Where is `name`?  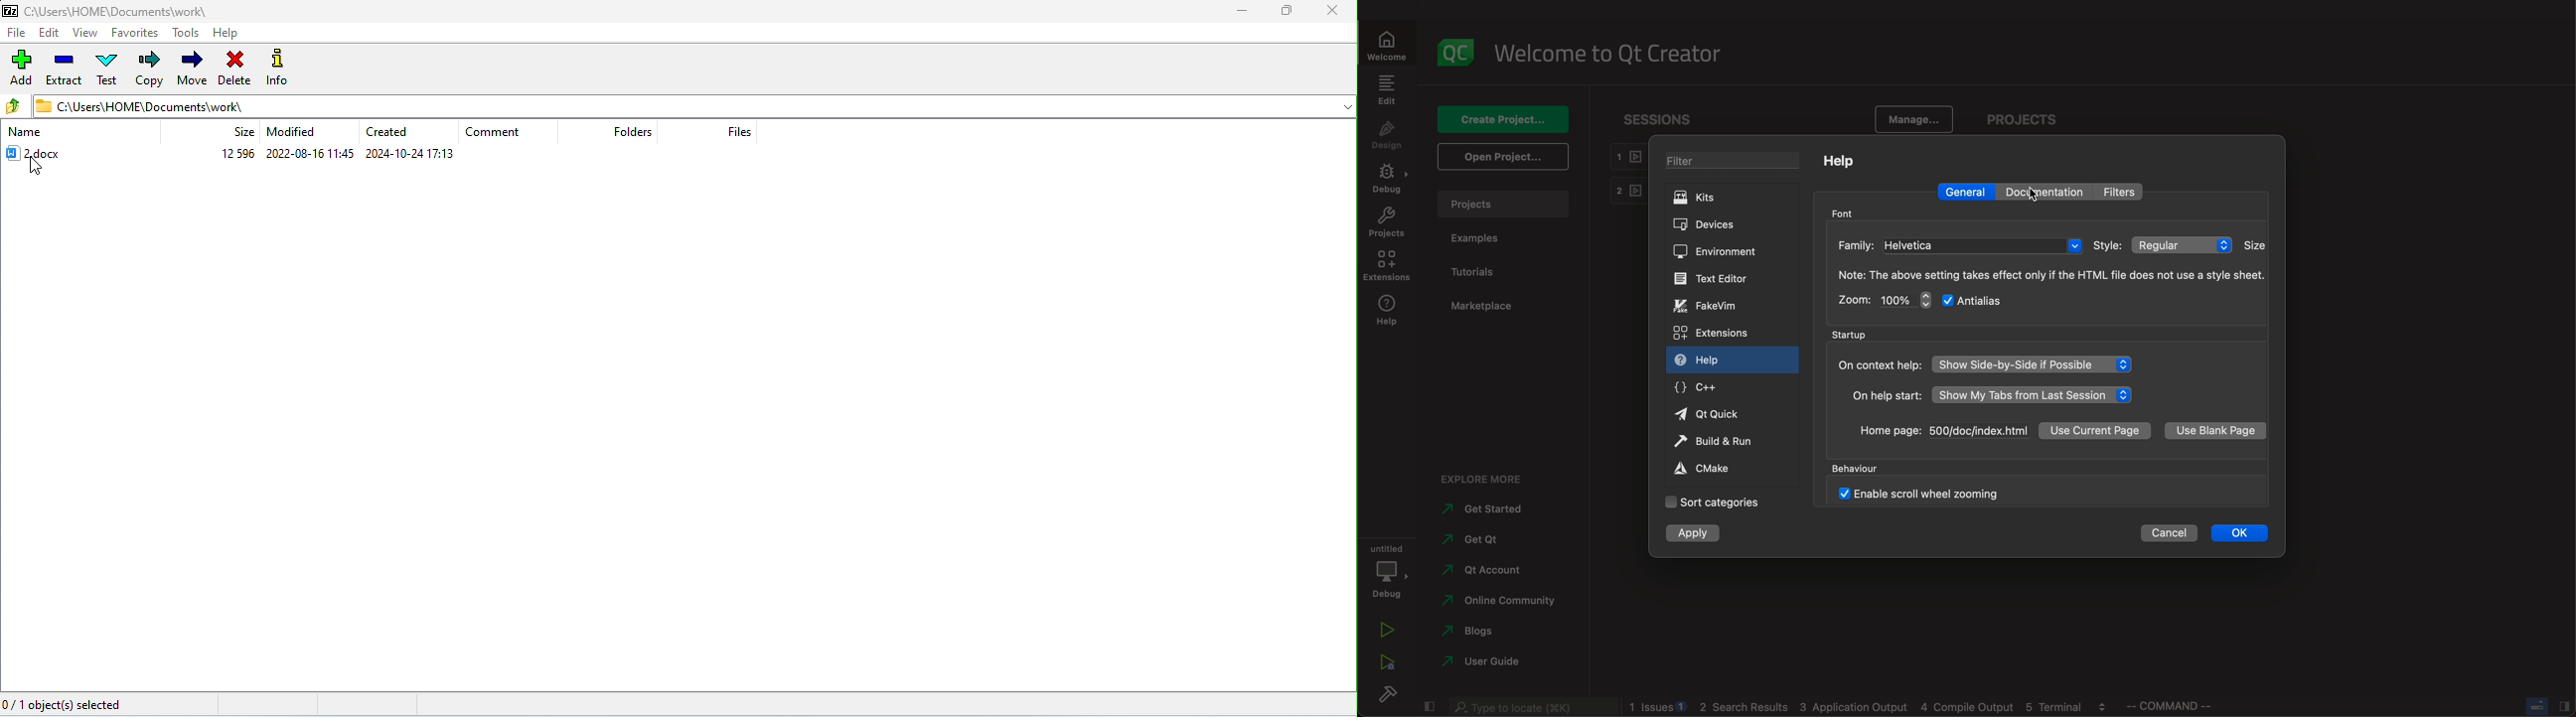 name is located at coordinates (26, 133).